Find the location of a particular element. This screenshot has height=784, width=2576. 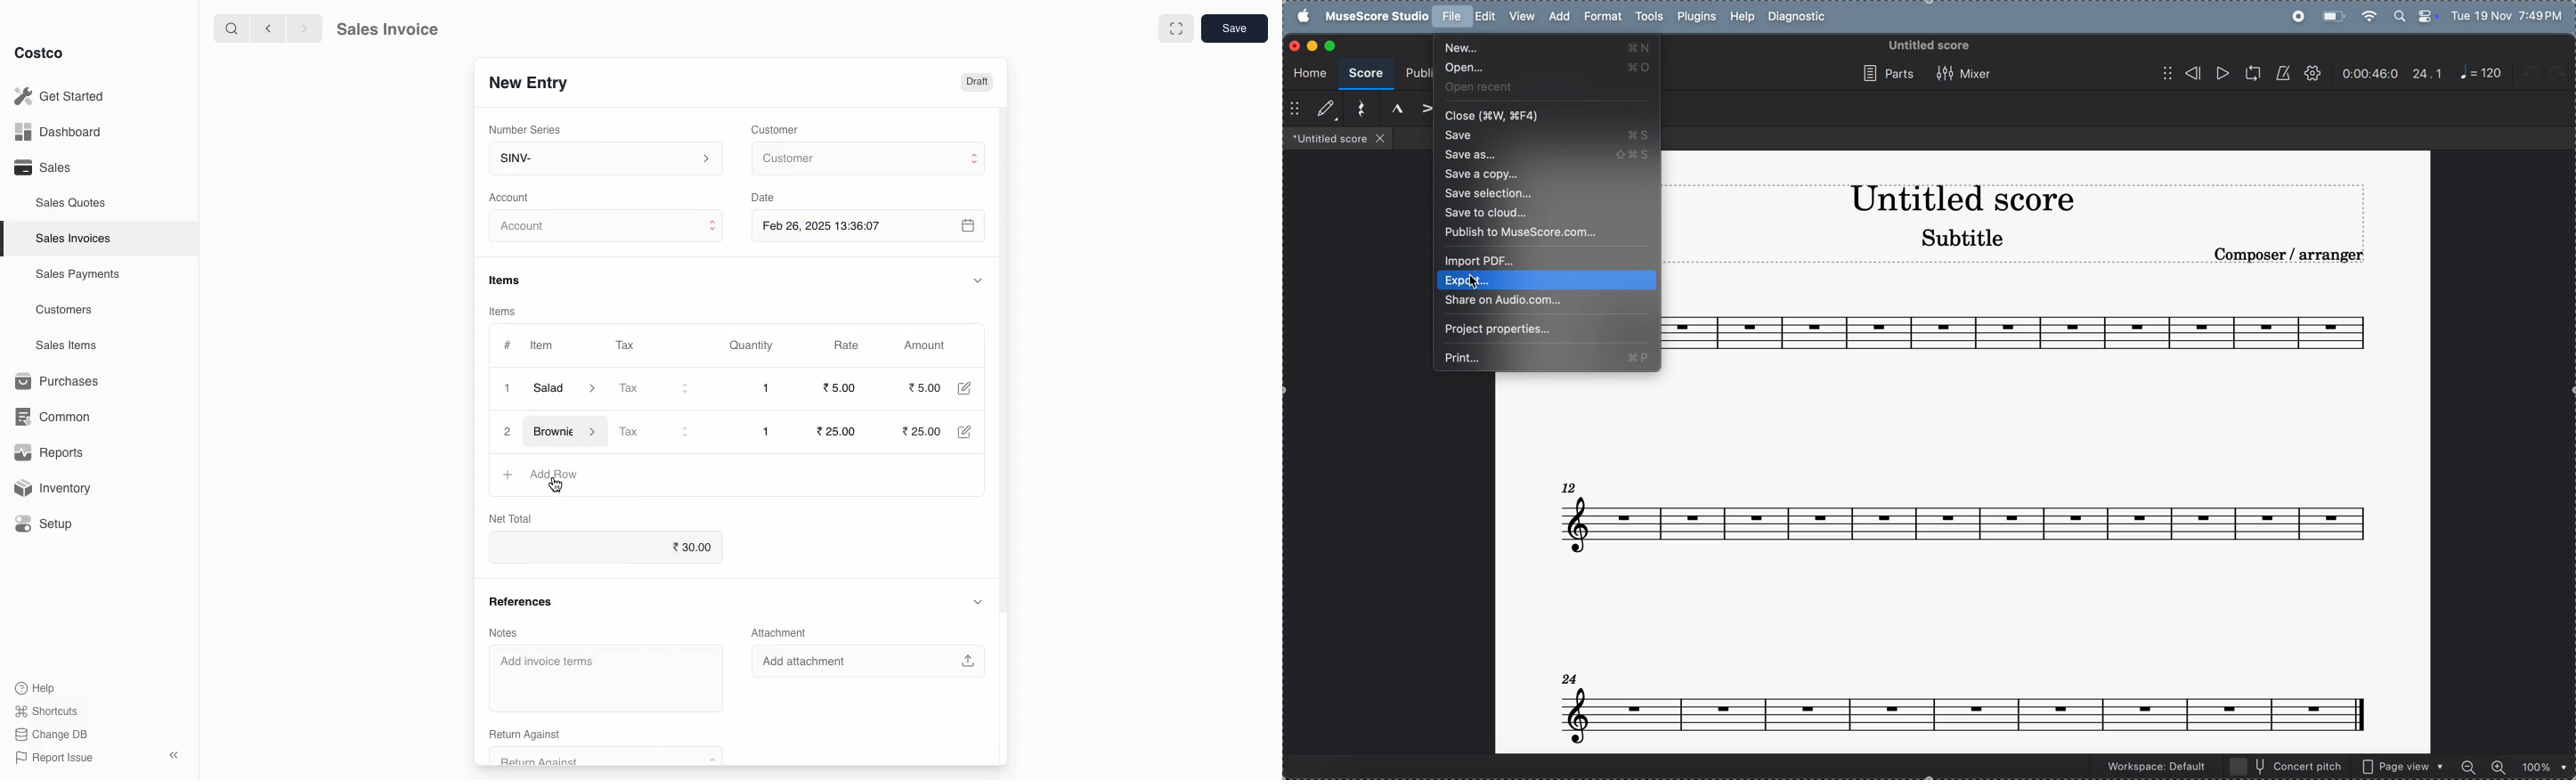

Forward is located at coordinates (304, 29).